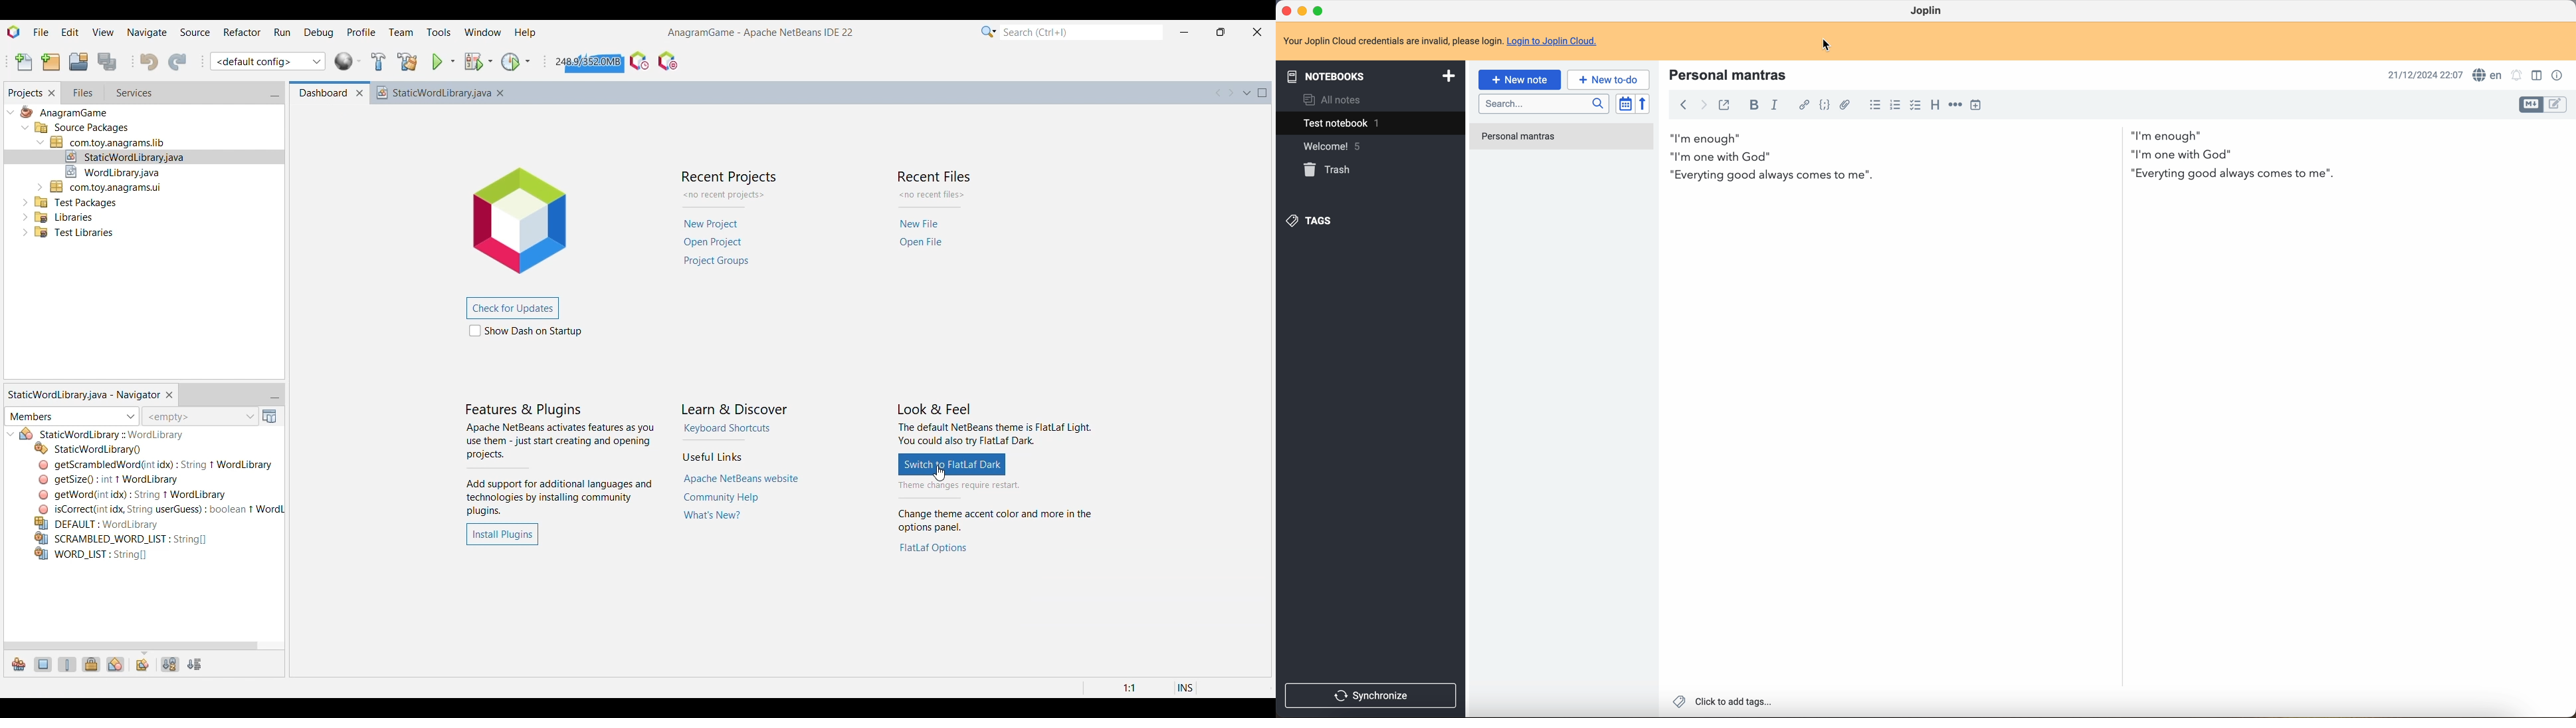 This screenshot has width=2576, height=728. What do you see at coordinates (1495, 215) in the screenshot?
I see `tips` at bounding box center [1495, 215].